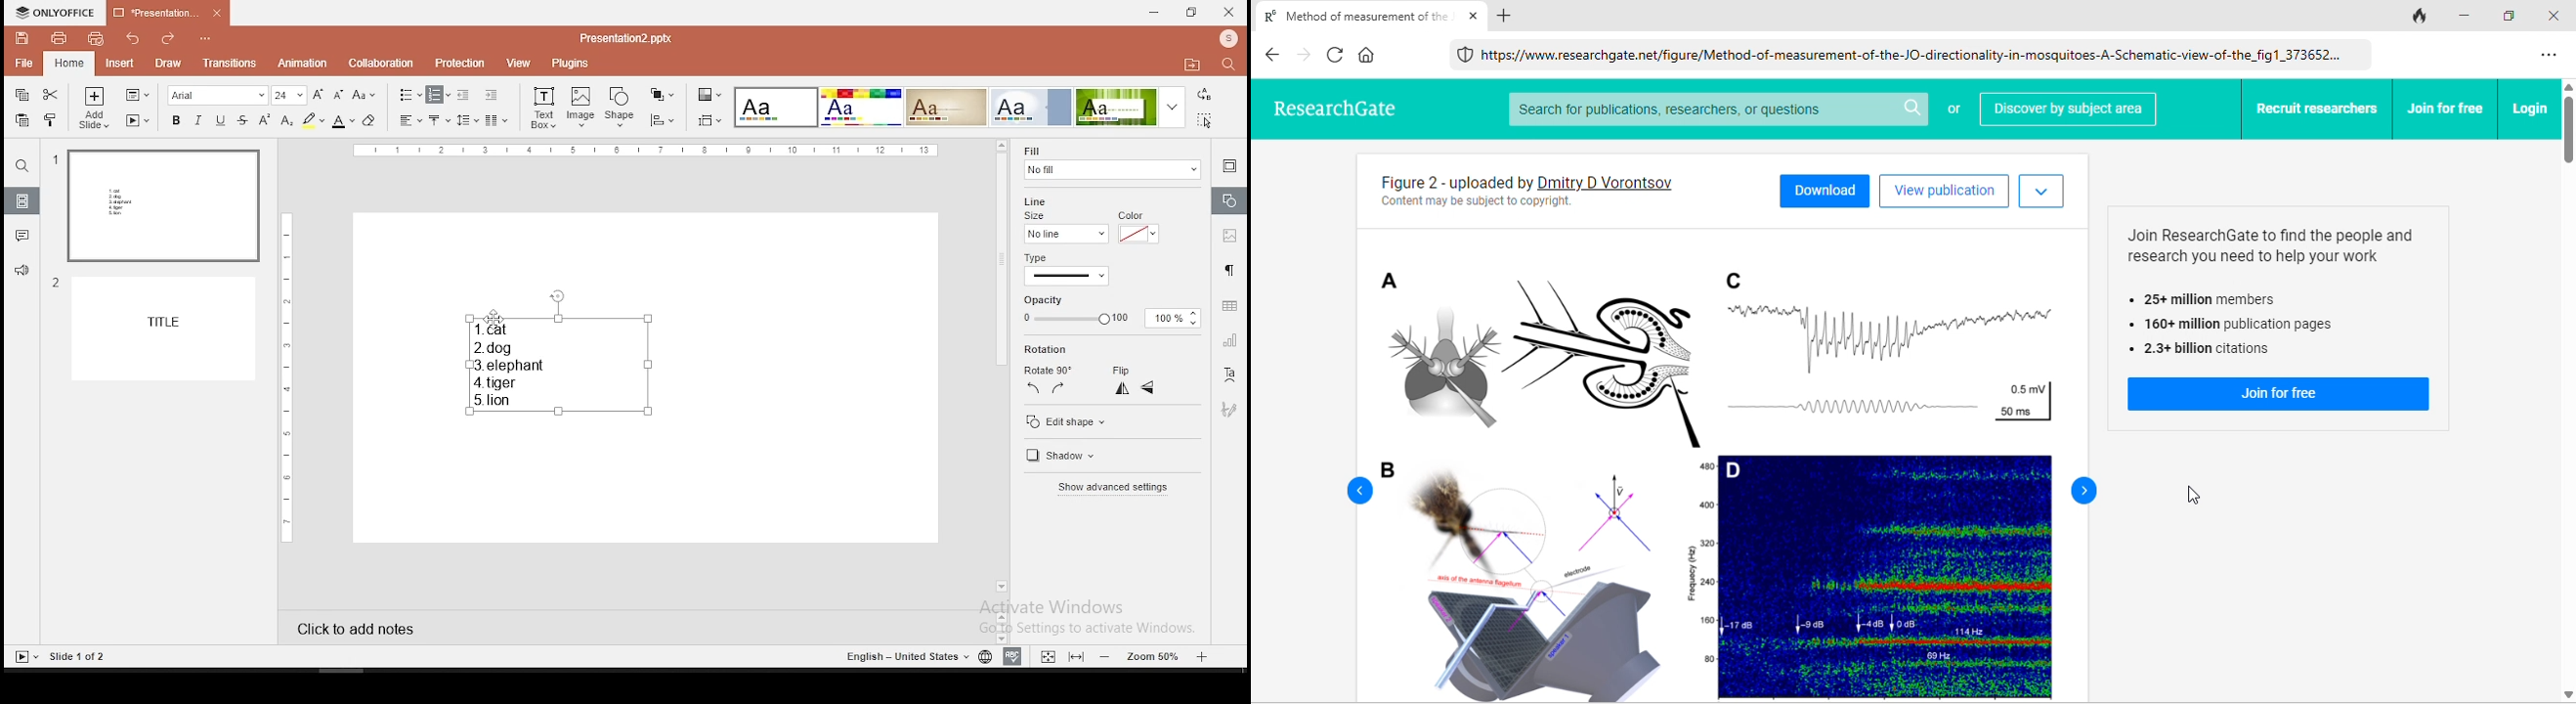 Image resolution: width=2576 pixels, height=728 pixels. What do you see at coordinates (1138, 228) in the screenshot?
I see `line color` at bounding box center [1138, 228].